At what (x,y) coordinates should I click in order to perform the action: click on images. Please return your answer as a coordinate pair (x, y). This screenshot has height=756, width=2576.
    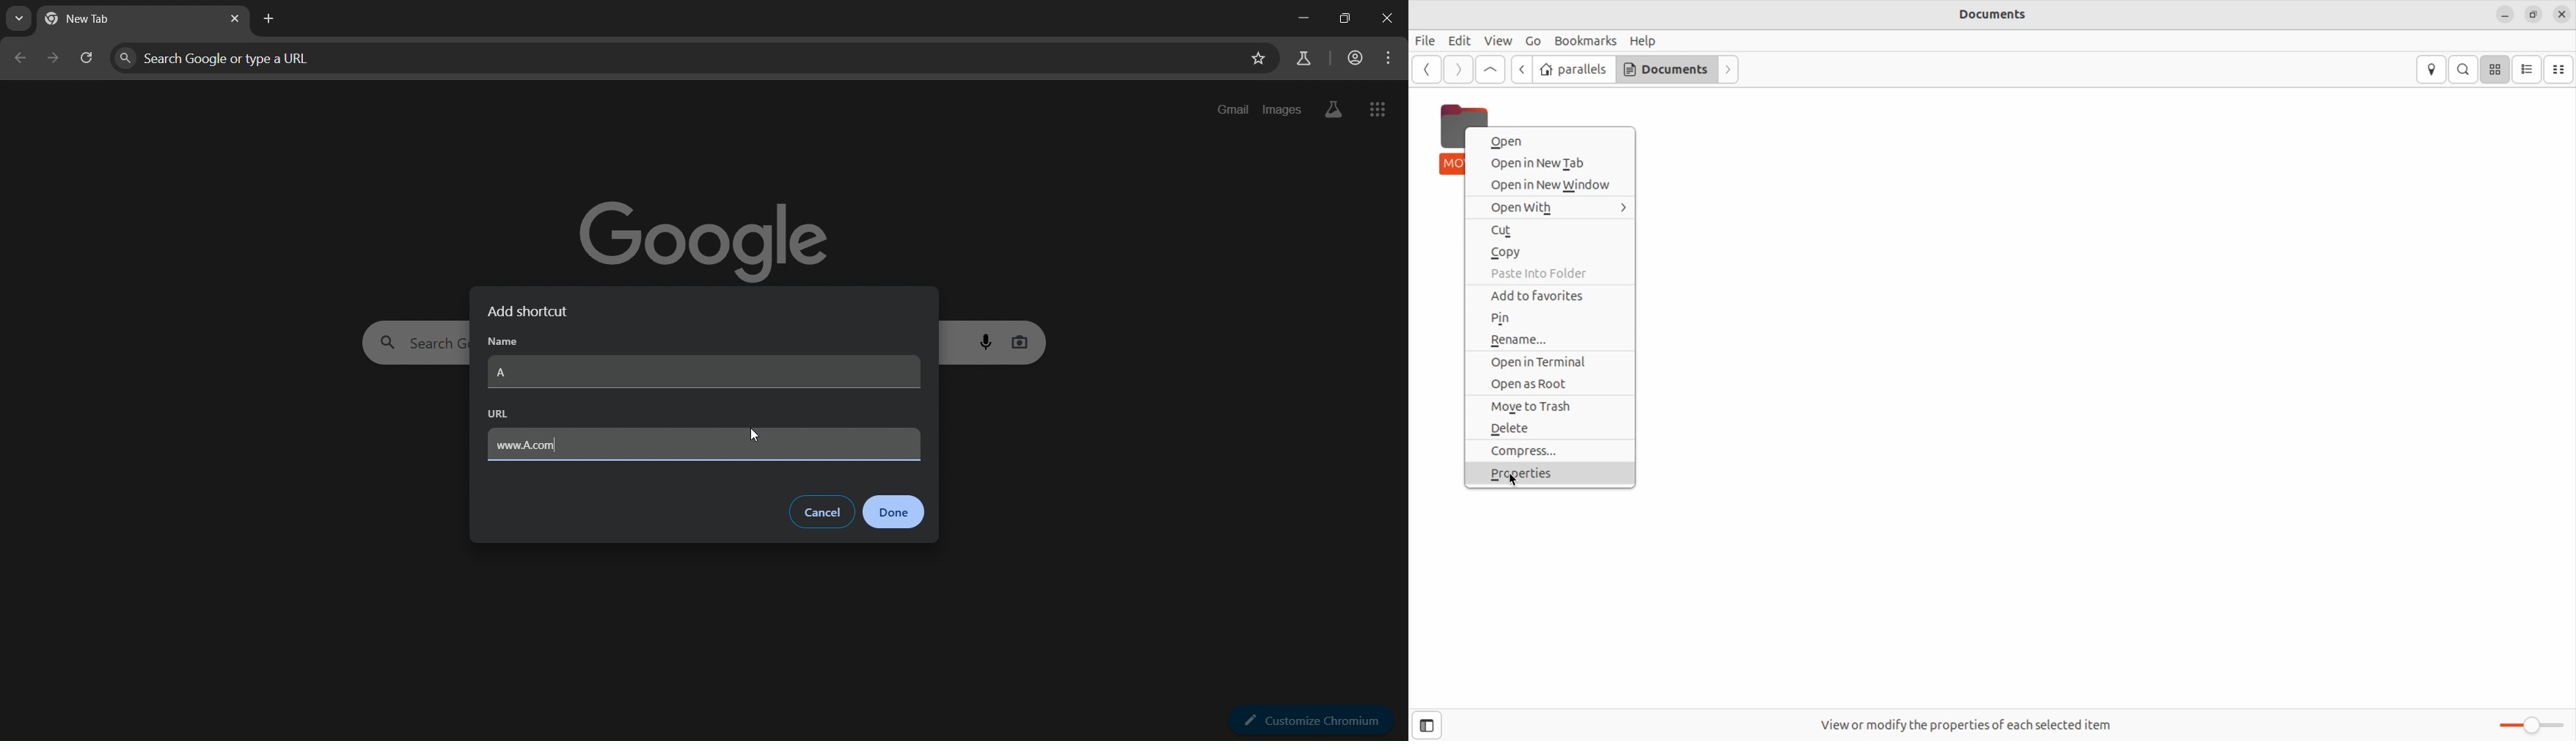
    Looking at the image, I should click on (1282, 107).